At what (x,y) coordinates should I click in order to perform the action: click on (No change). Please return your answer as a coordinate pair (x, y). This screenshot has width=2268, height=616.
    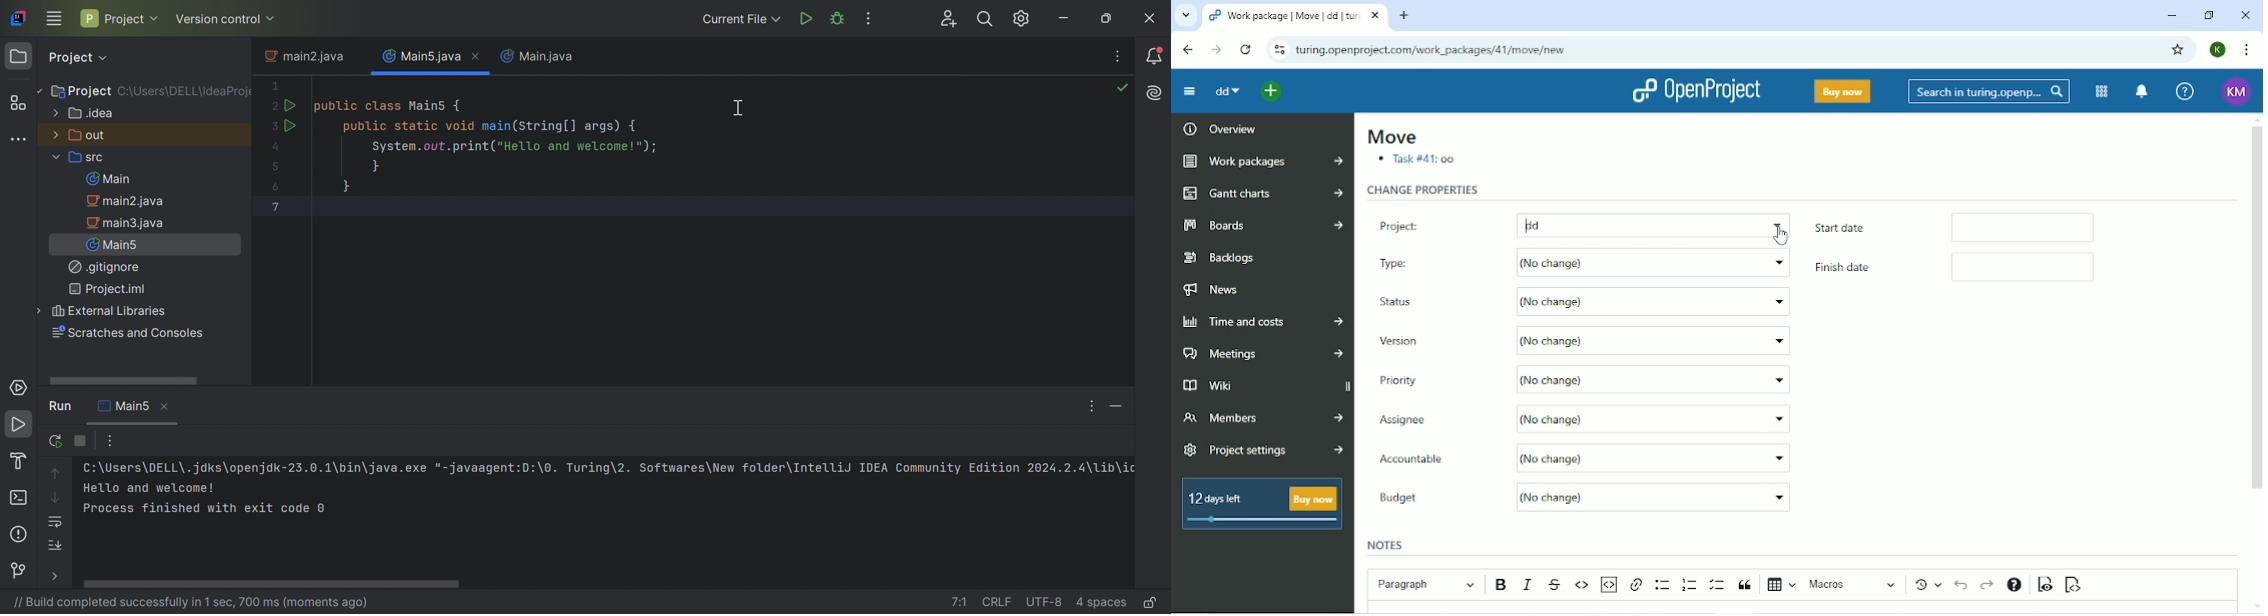
    Looking at the image, I should click on (1655, 378).